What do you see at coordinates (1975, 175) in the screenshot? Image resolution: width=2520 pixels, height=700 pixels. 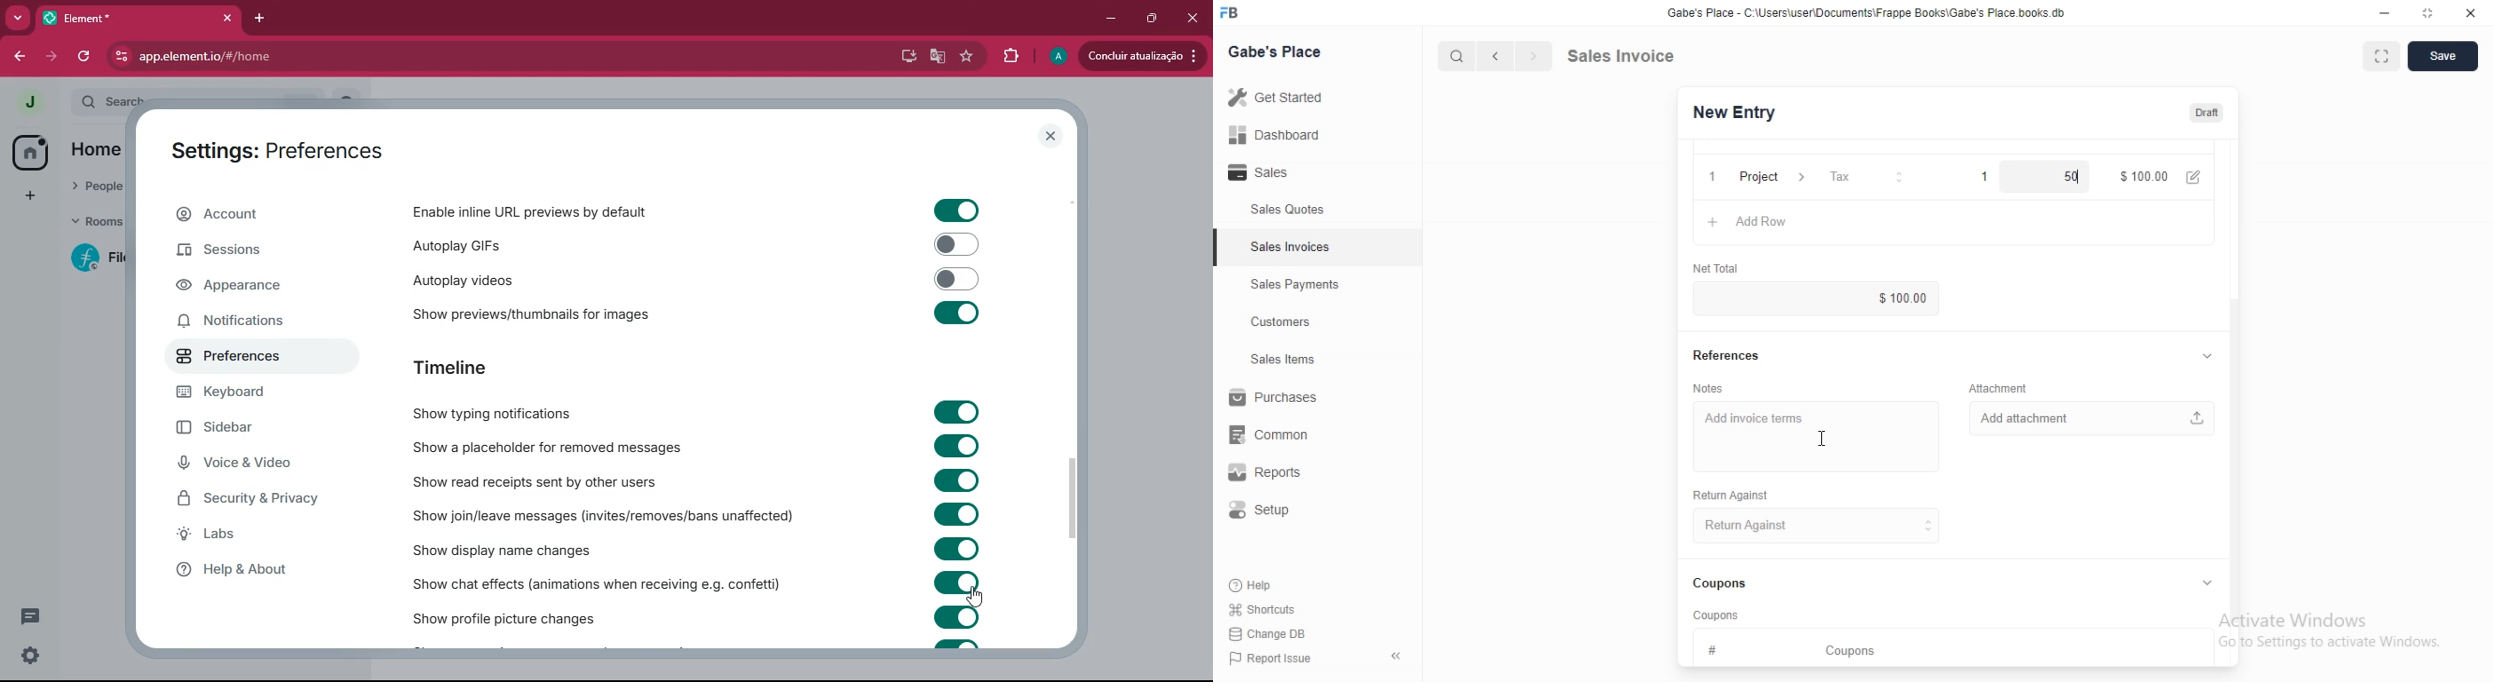 I see `1` at bounding box center [1975, 175].